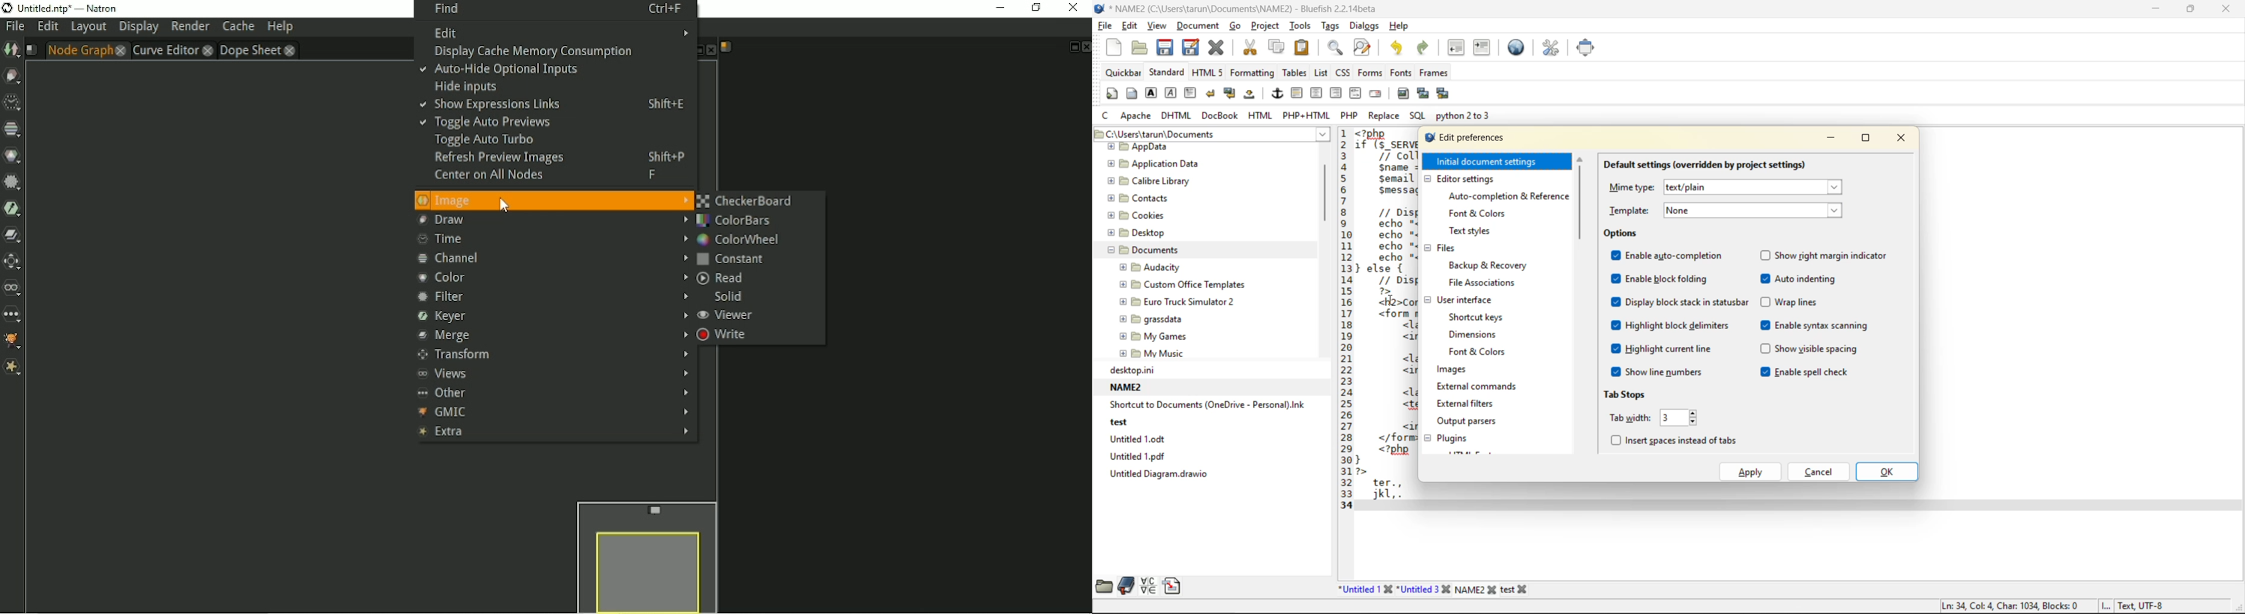 The width and height of the screenshot is (2268, 616). Describe the element at coordinates (1471, 422) in the screenshot. I see `output parsers` at that location.